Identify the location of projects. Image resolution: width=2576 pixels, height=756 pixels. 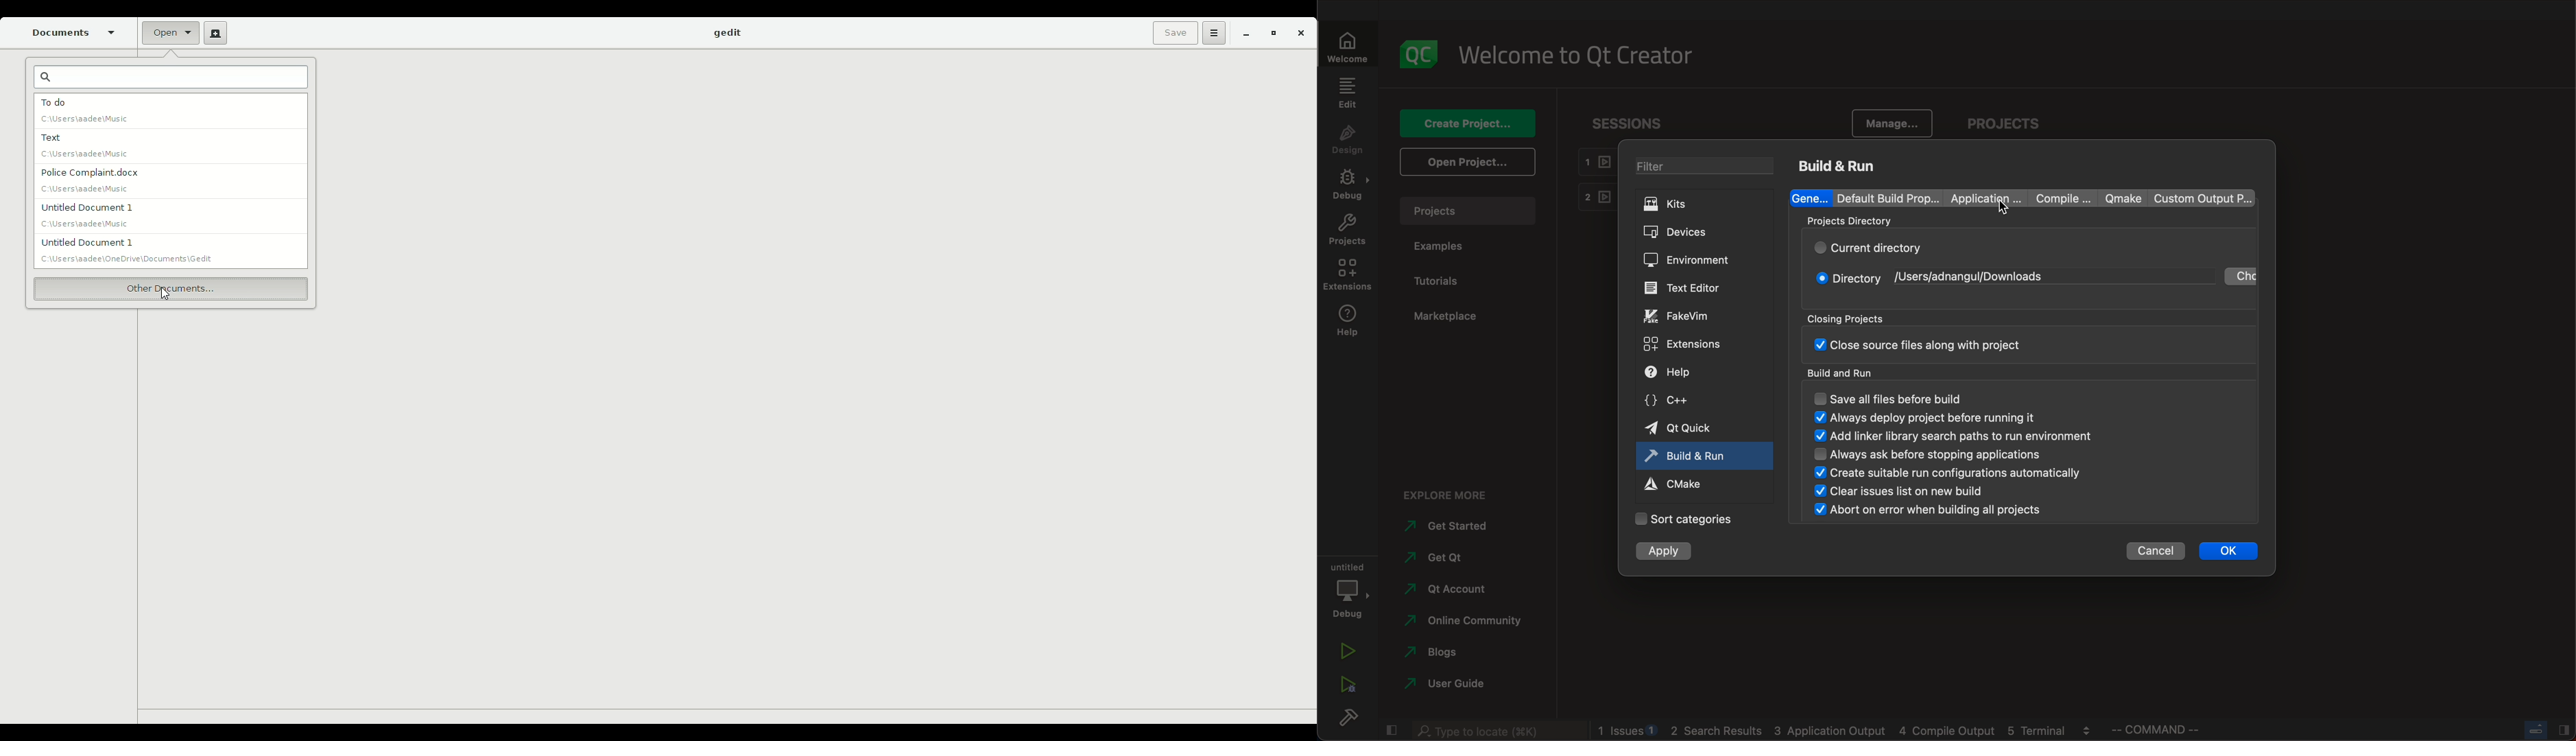
(1347, 231).